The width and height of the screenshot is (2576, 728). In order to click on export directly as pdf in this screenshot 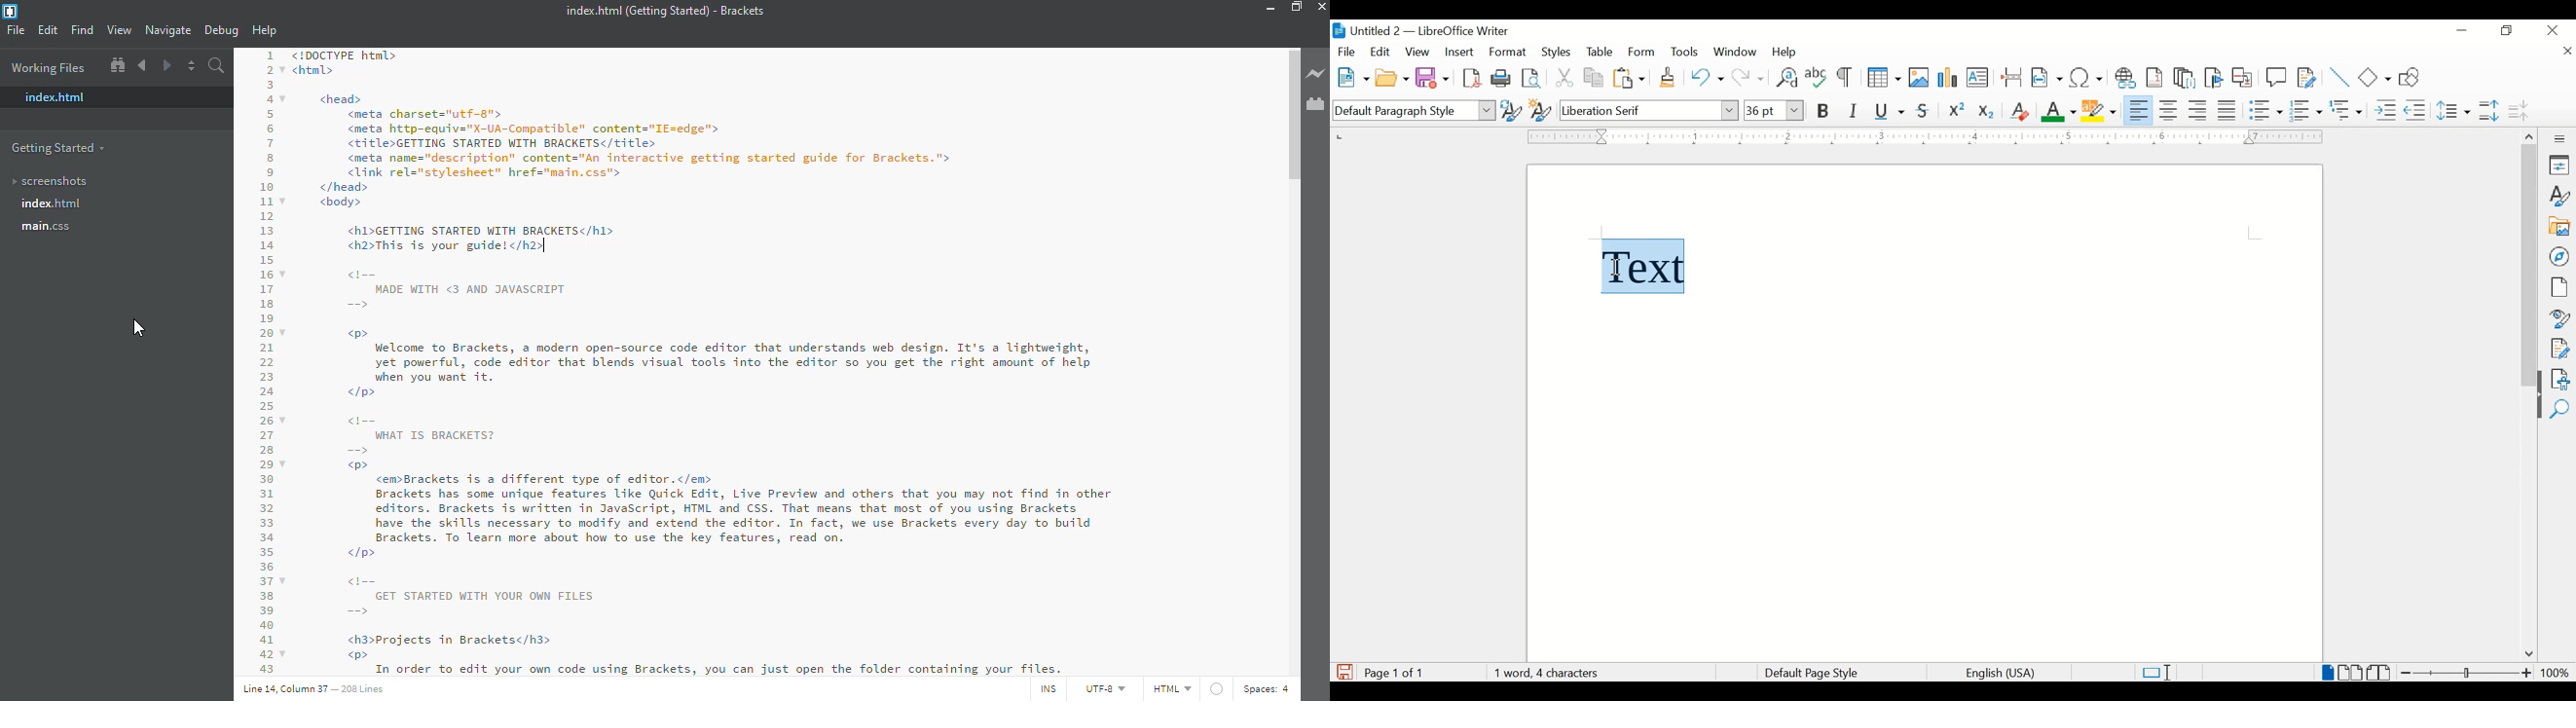, I will do `click(1474, 79)`.